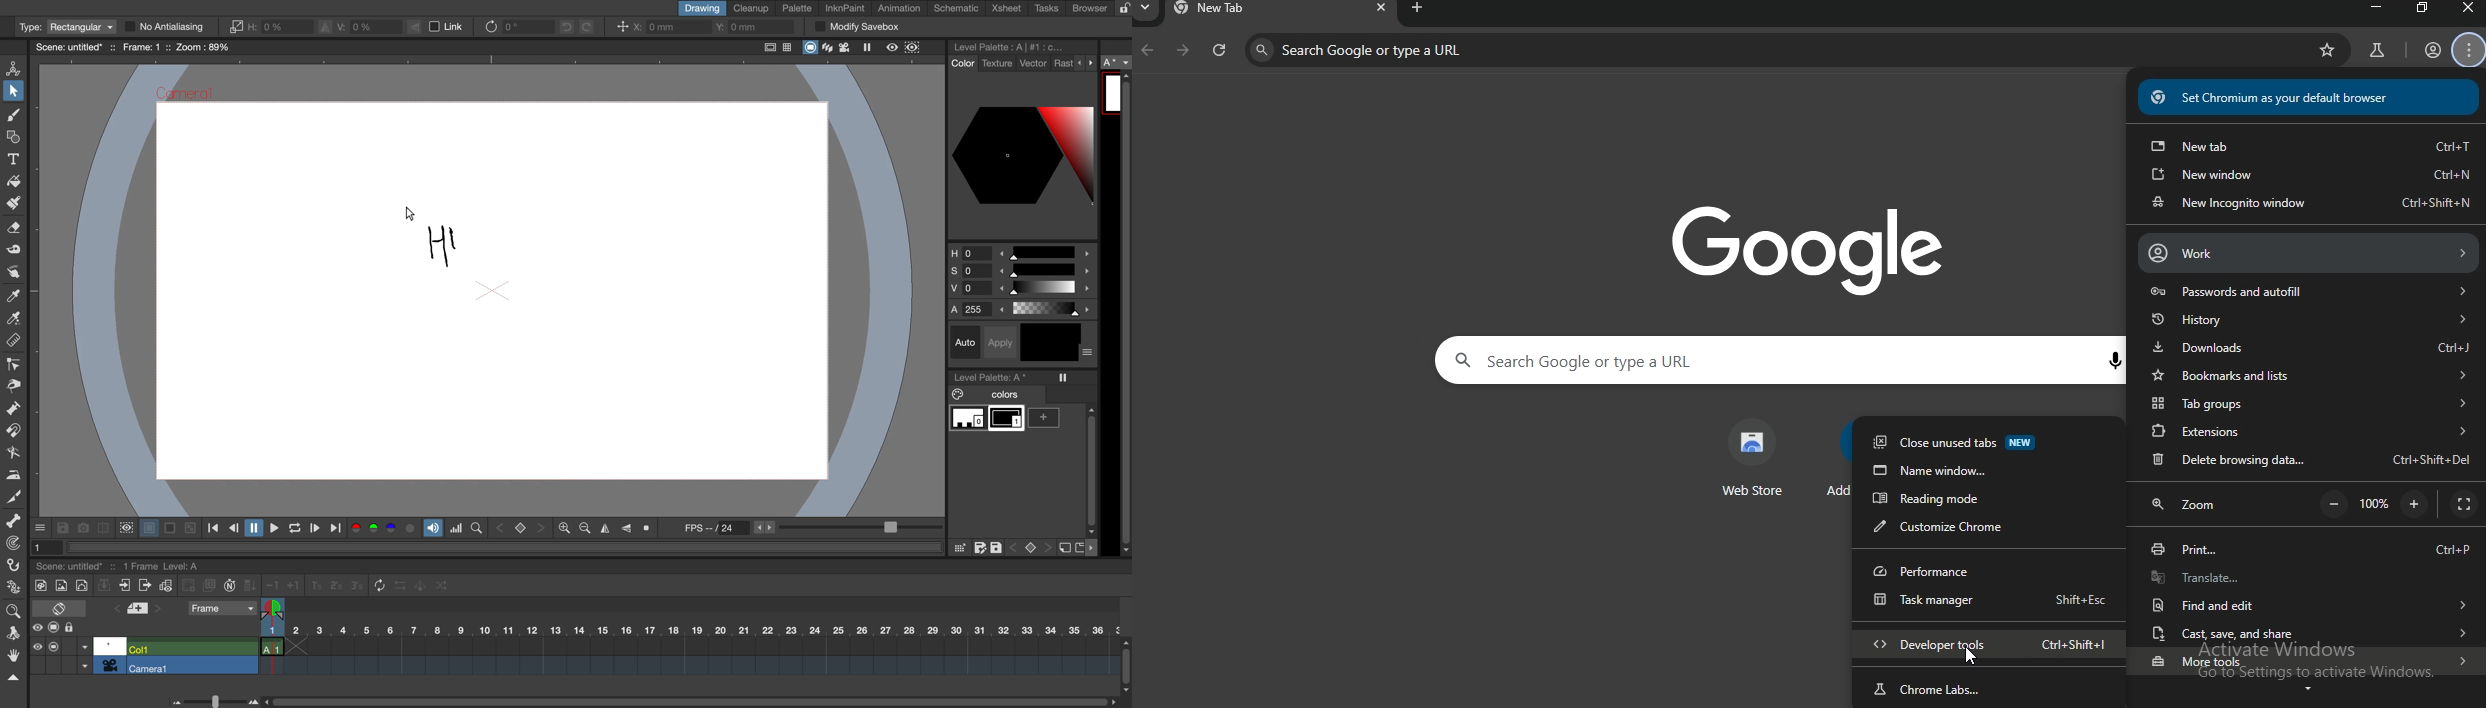 This screenshot has width=2492, height=728. I want to click on eraser tool, so click(15, 230).